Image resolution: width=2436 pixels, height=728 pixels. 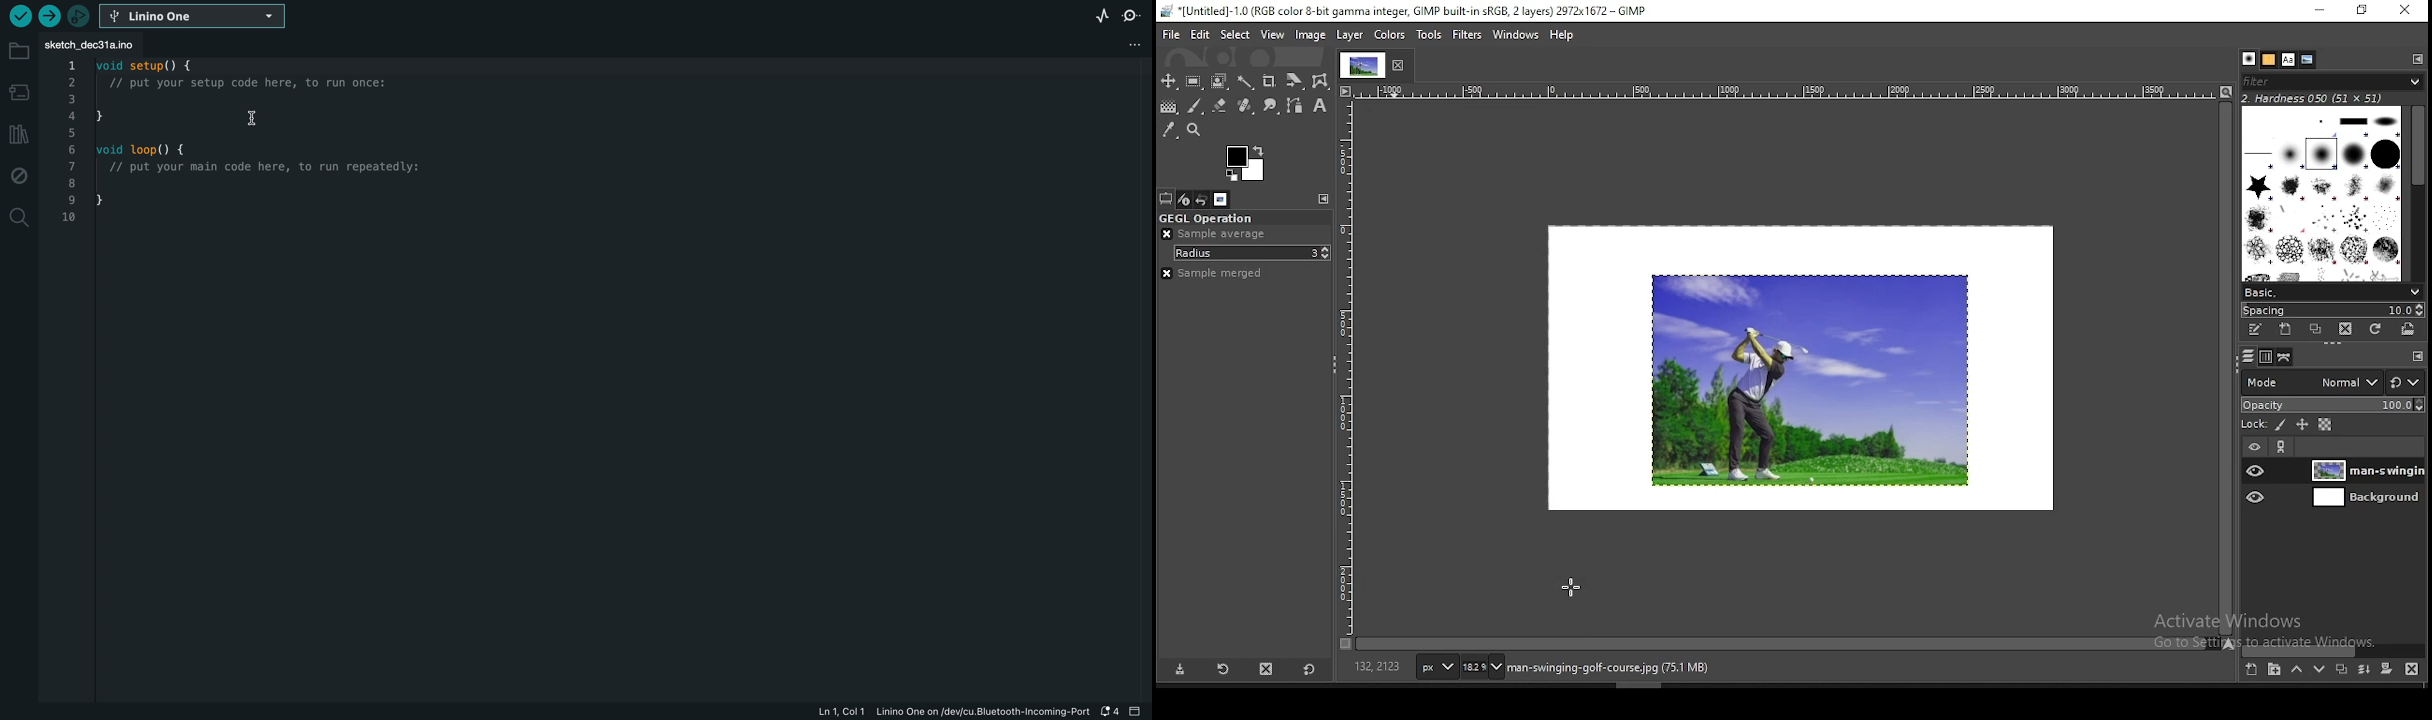 I want to click on undo history, so click(x=1204, y=200).